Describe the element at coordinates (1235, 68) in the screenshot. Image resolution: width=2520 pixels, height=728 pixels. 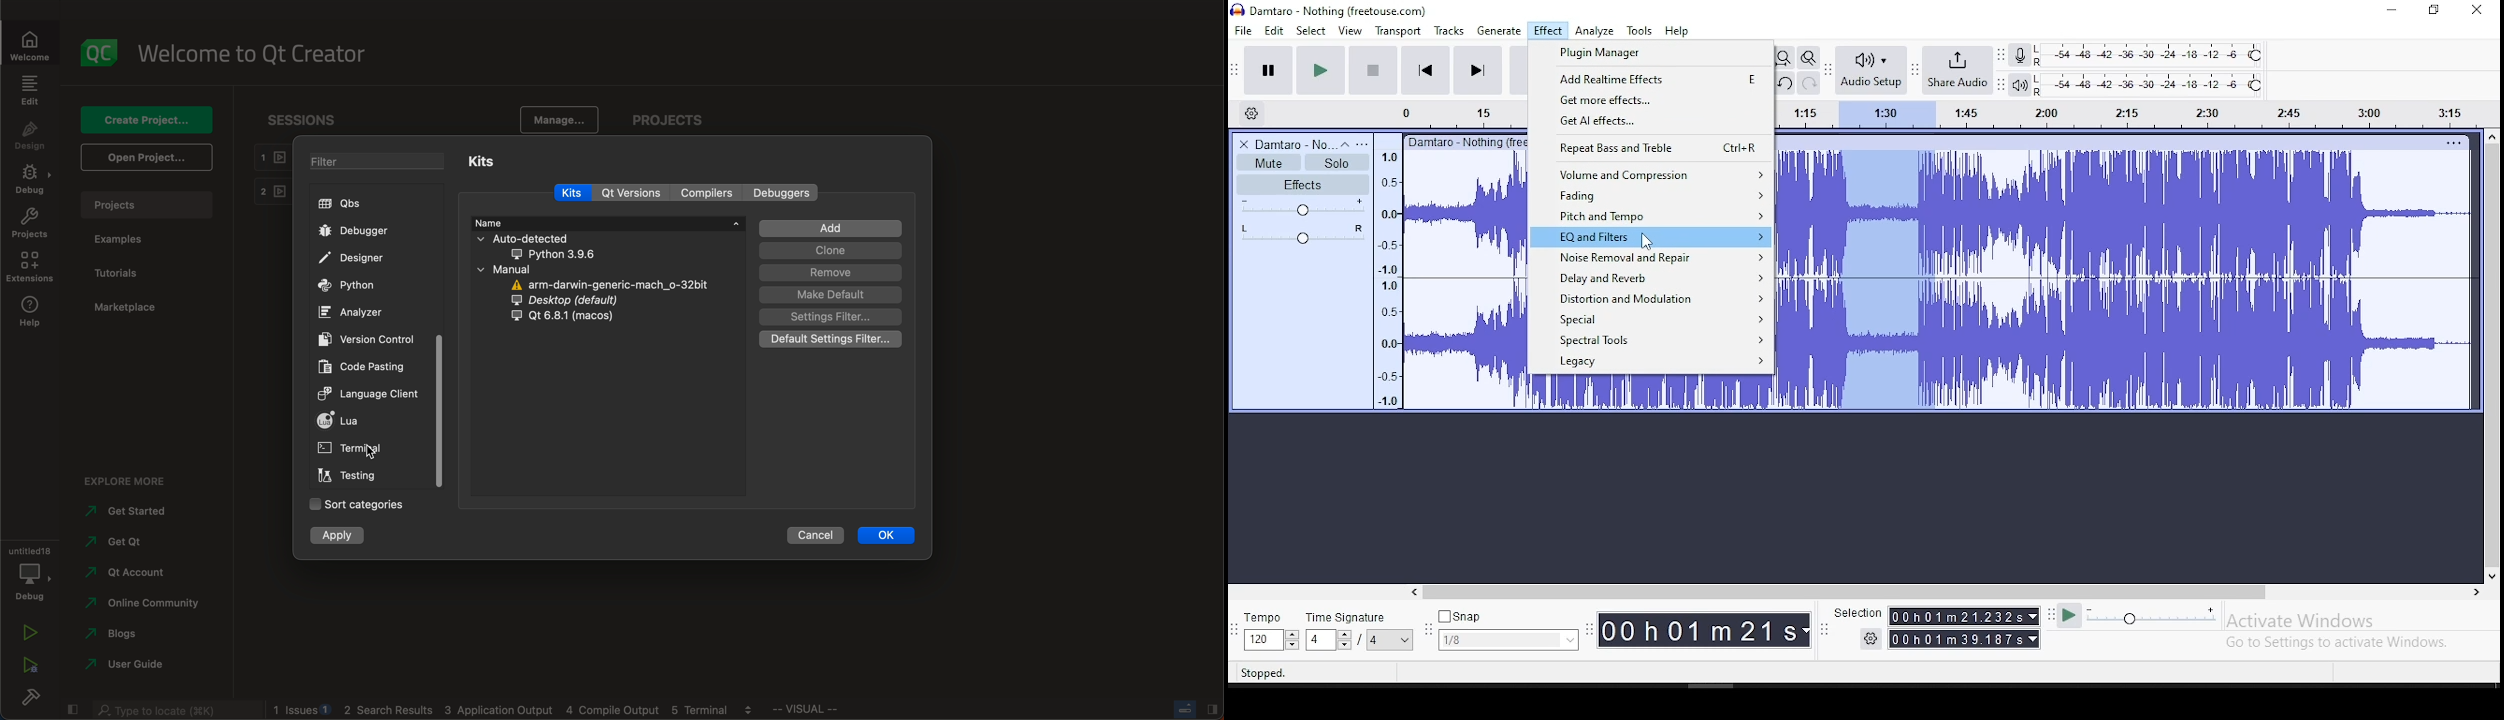
I see `` at that location.